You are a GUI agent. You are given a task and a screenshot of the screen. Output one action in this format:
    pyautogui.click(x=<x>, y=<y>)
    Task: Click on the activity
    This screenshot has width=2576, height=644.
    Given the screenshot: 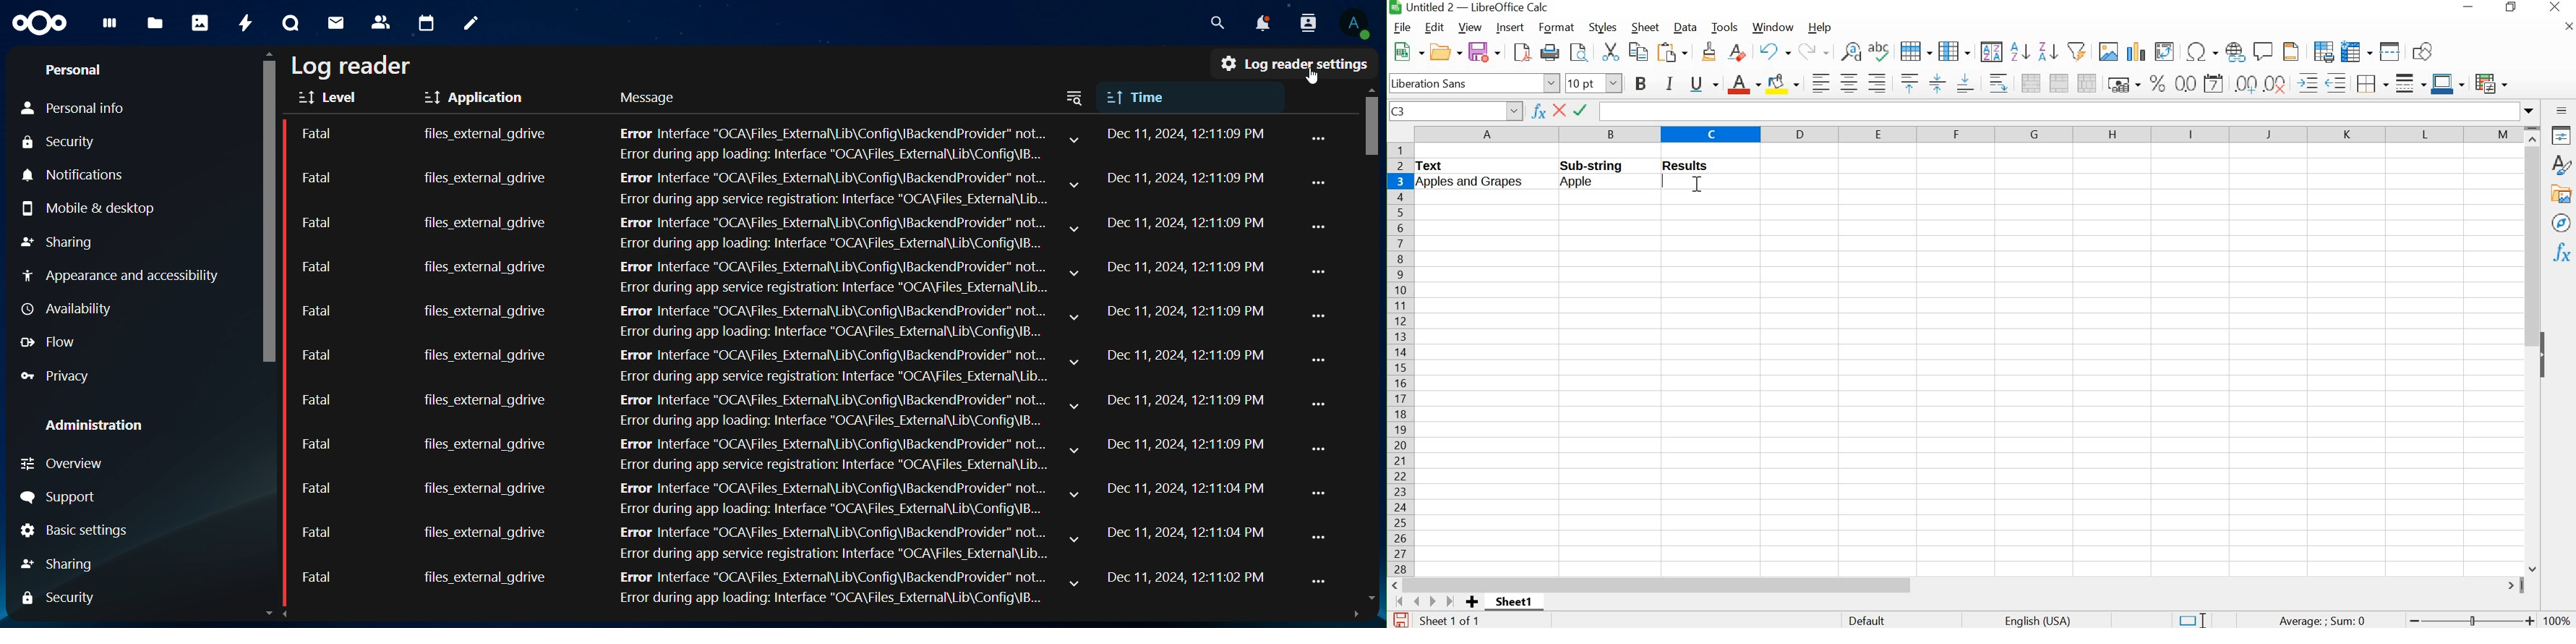 What is the action you would take?
    pyautogui.click(x=246, y=25)
    